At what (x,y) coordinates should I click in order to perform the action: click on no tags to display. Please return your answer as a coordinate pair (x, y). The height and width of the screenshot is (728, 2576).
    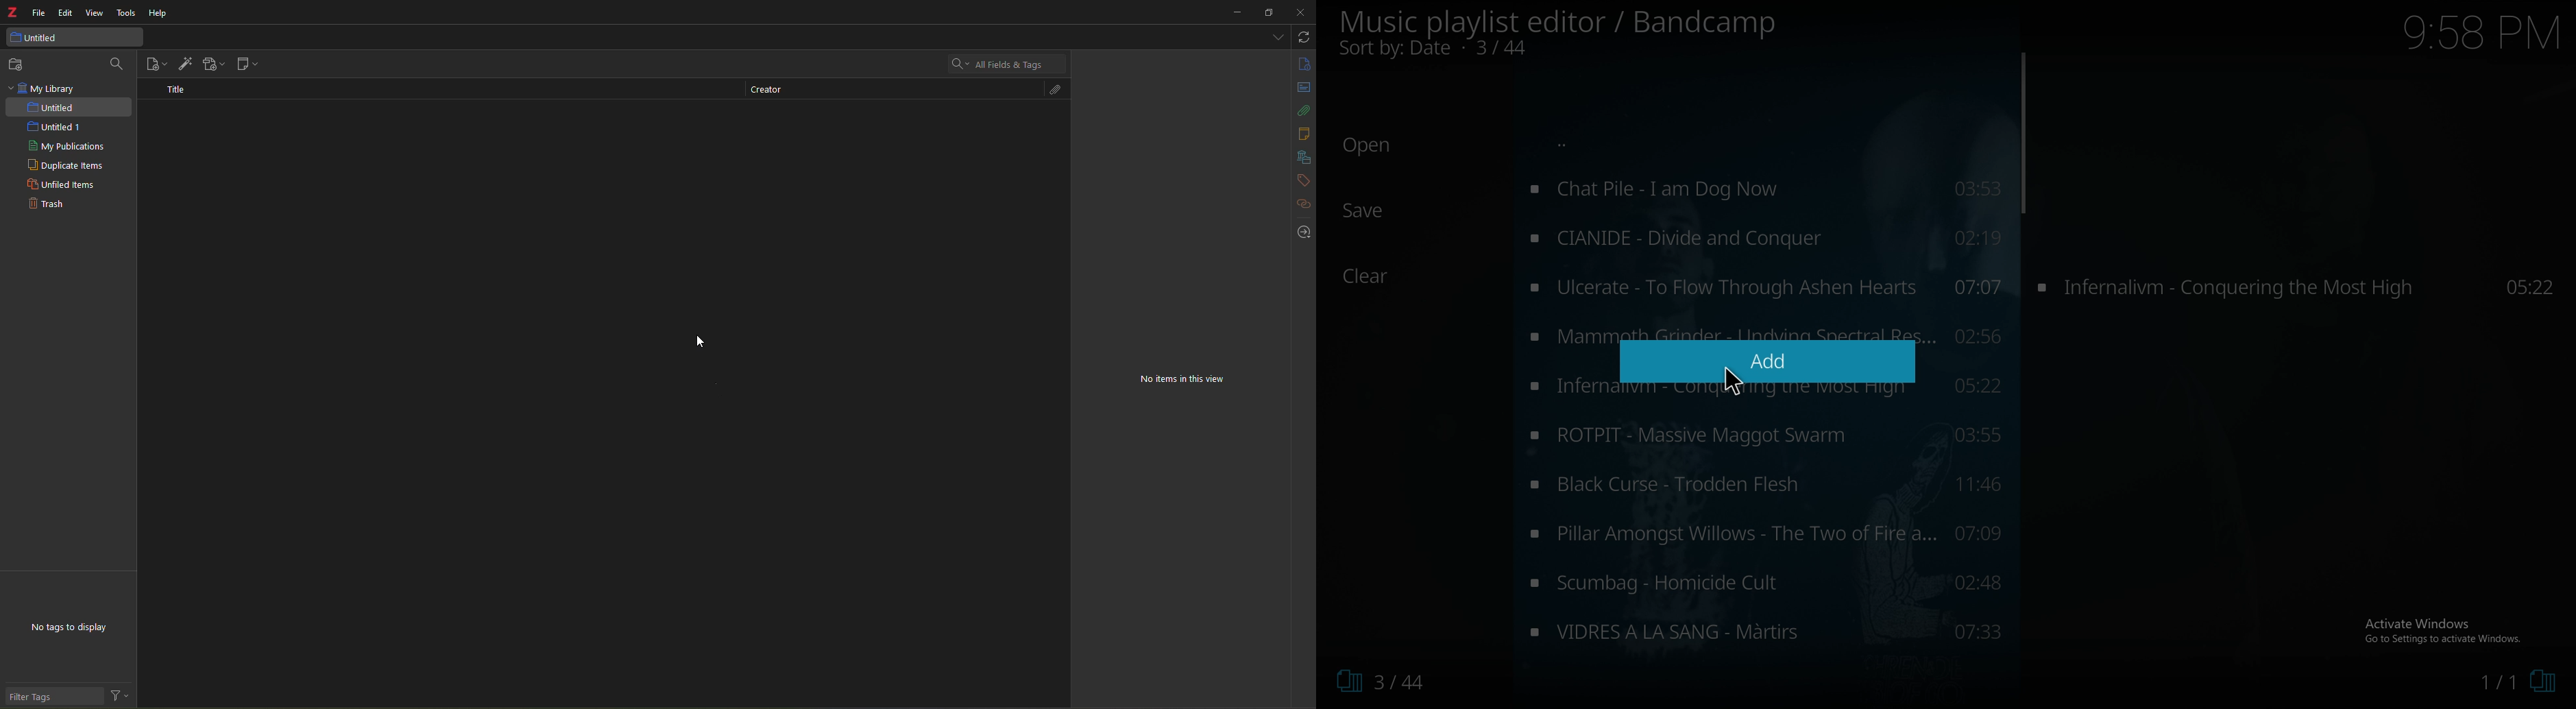
    Looking at the image, I should click on (71, 629).